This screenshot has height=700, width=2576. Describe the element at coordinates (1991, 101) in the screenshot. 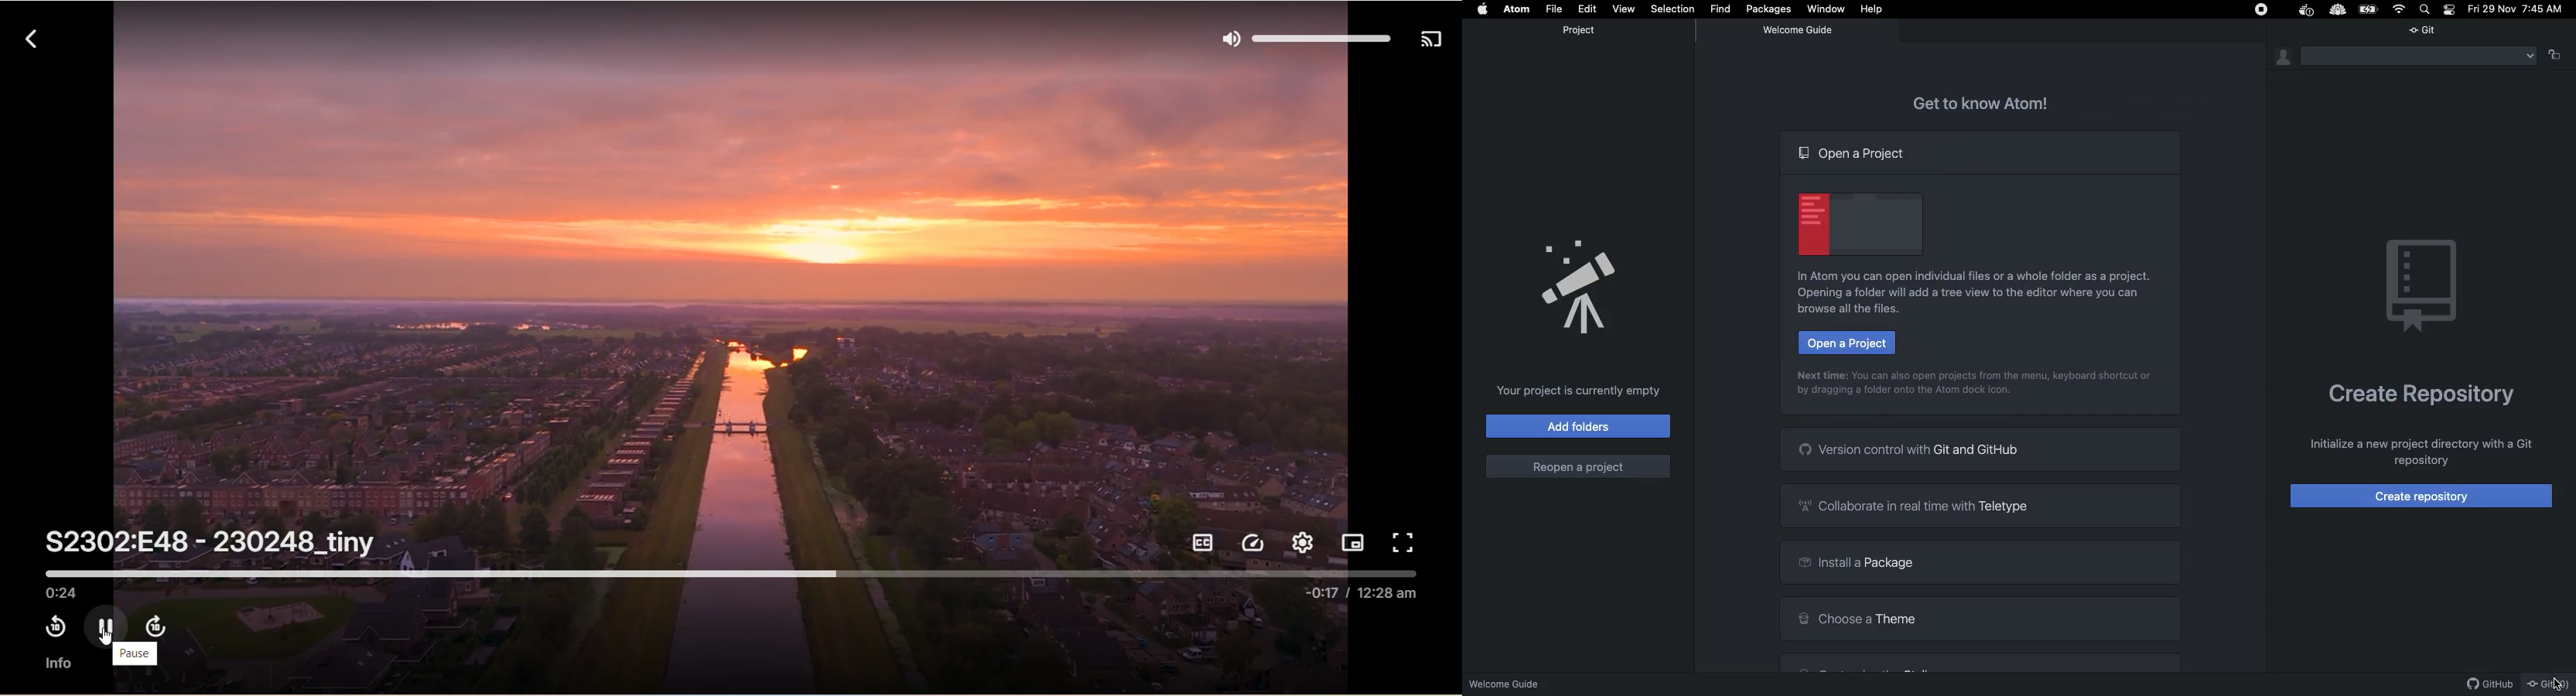

I see `Get to know Atom!` at that location.